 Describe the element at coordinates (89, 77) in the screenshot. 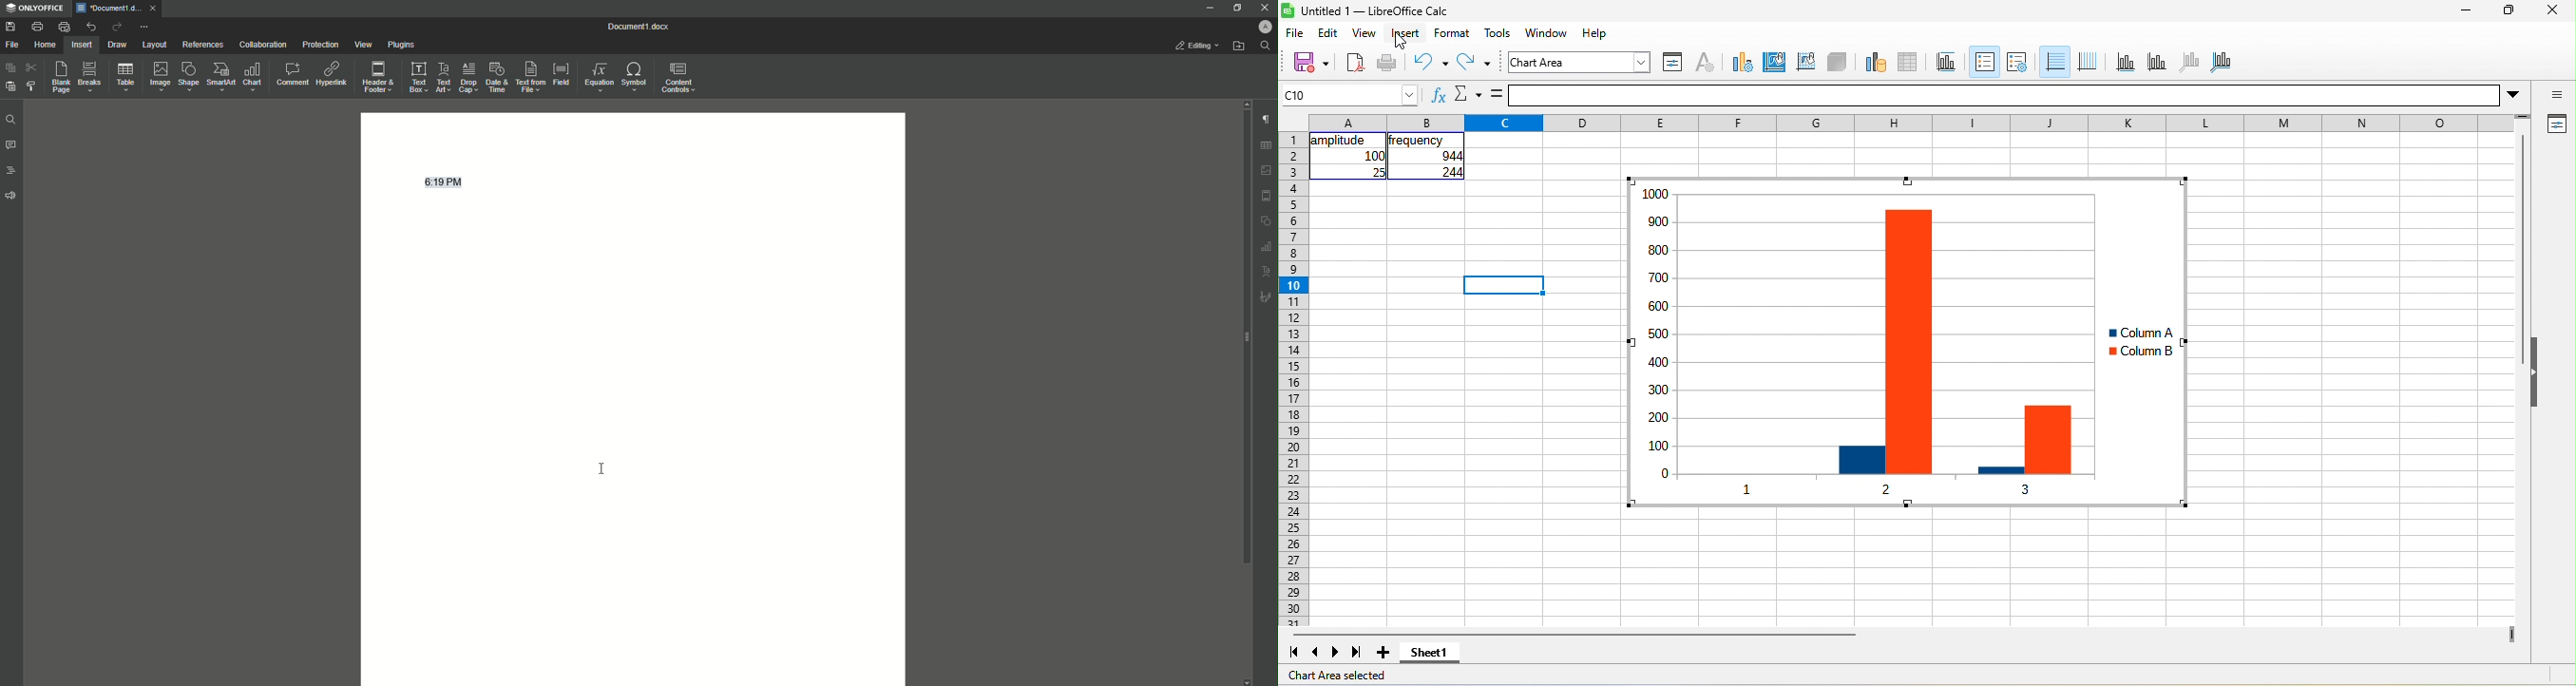

I see `Breaks` at that location.